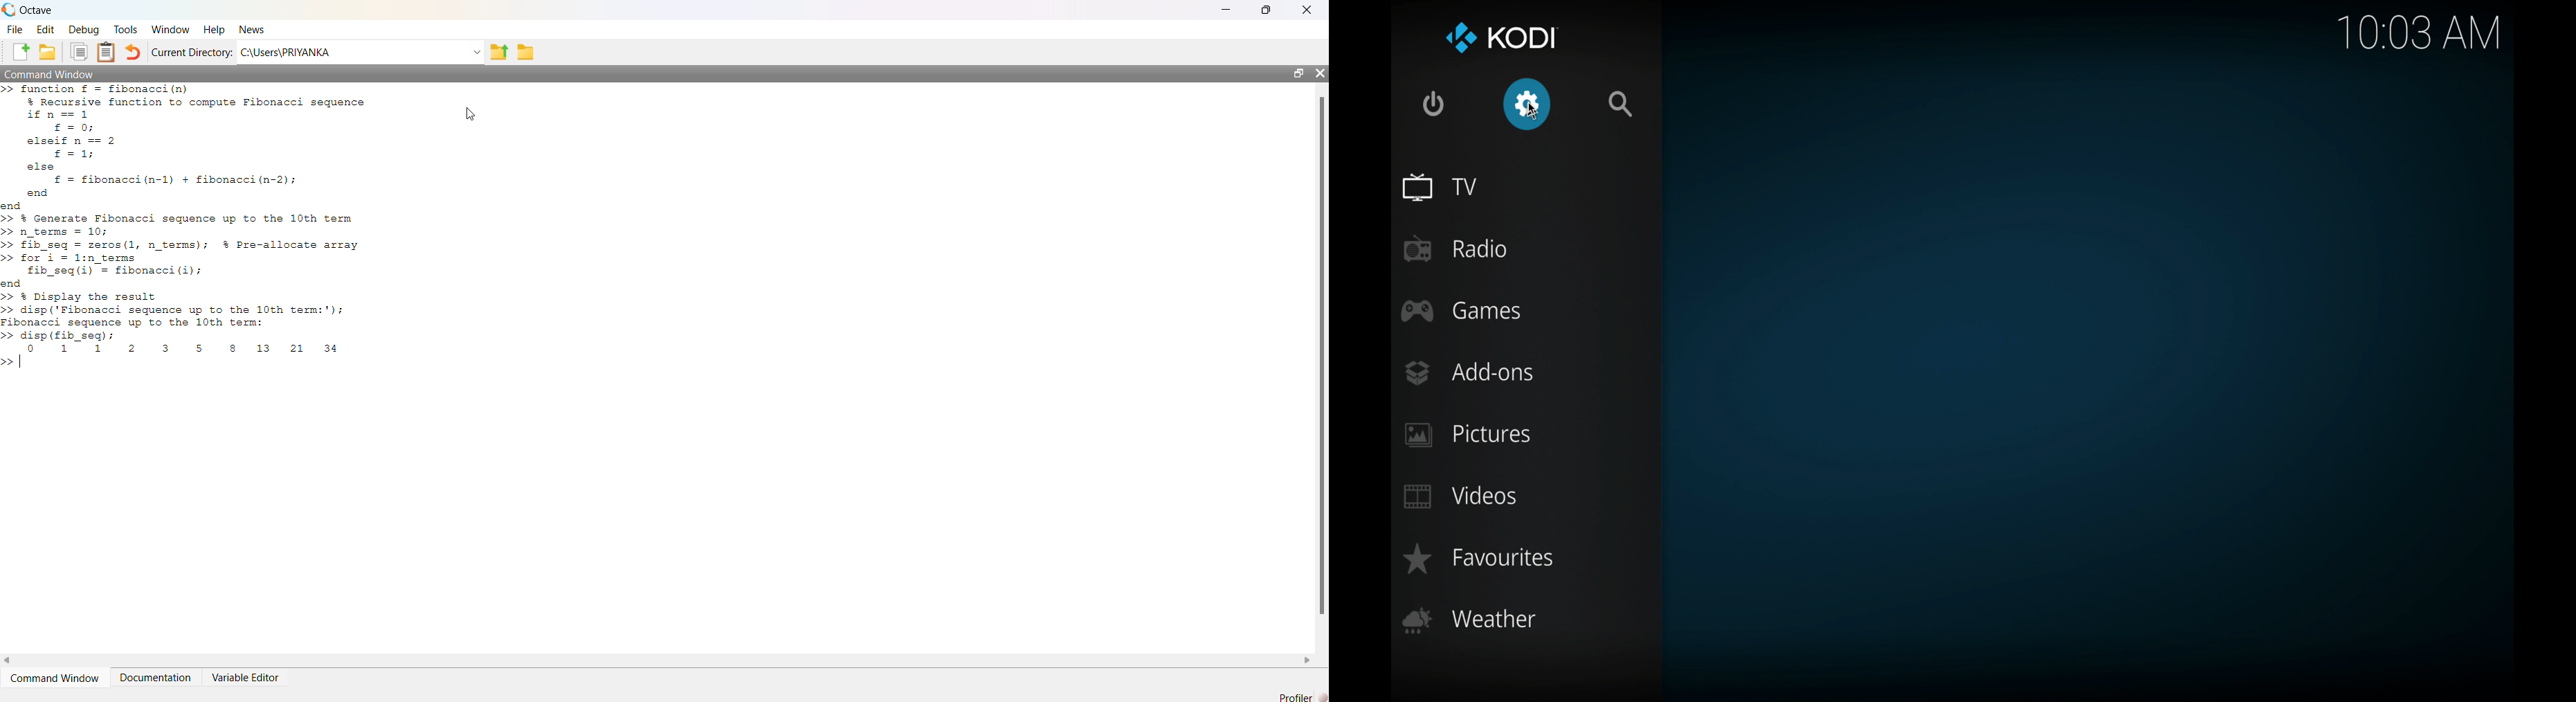 The image size is (2576, 728). I want to click on , Octave, so click(30, 8).